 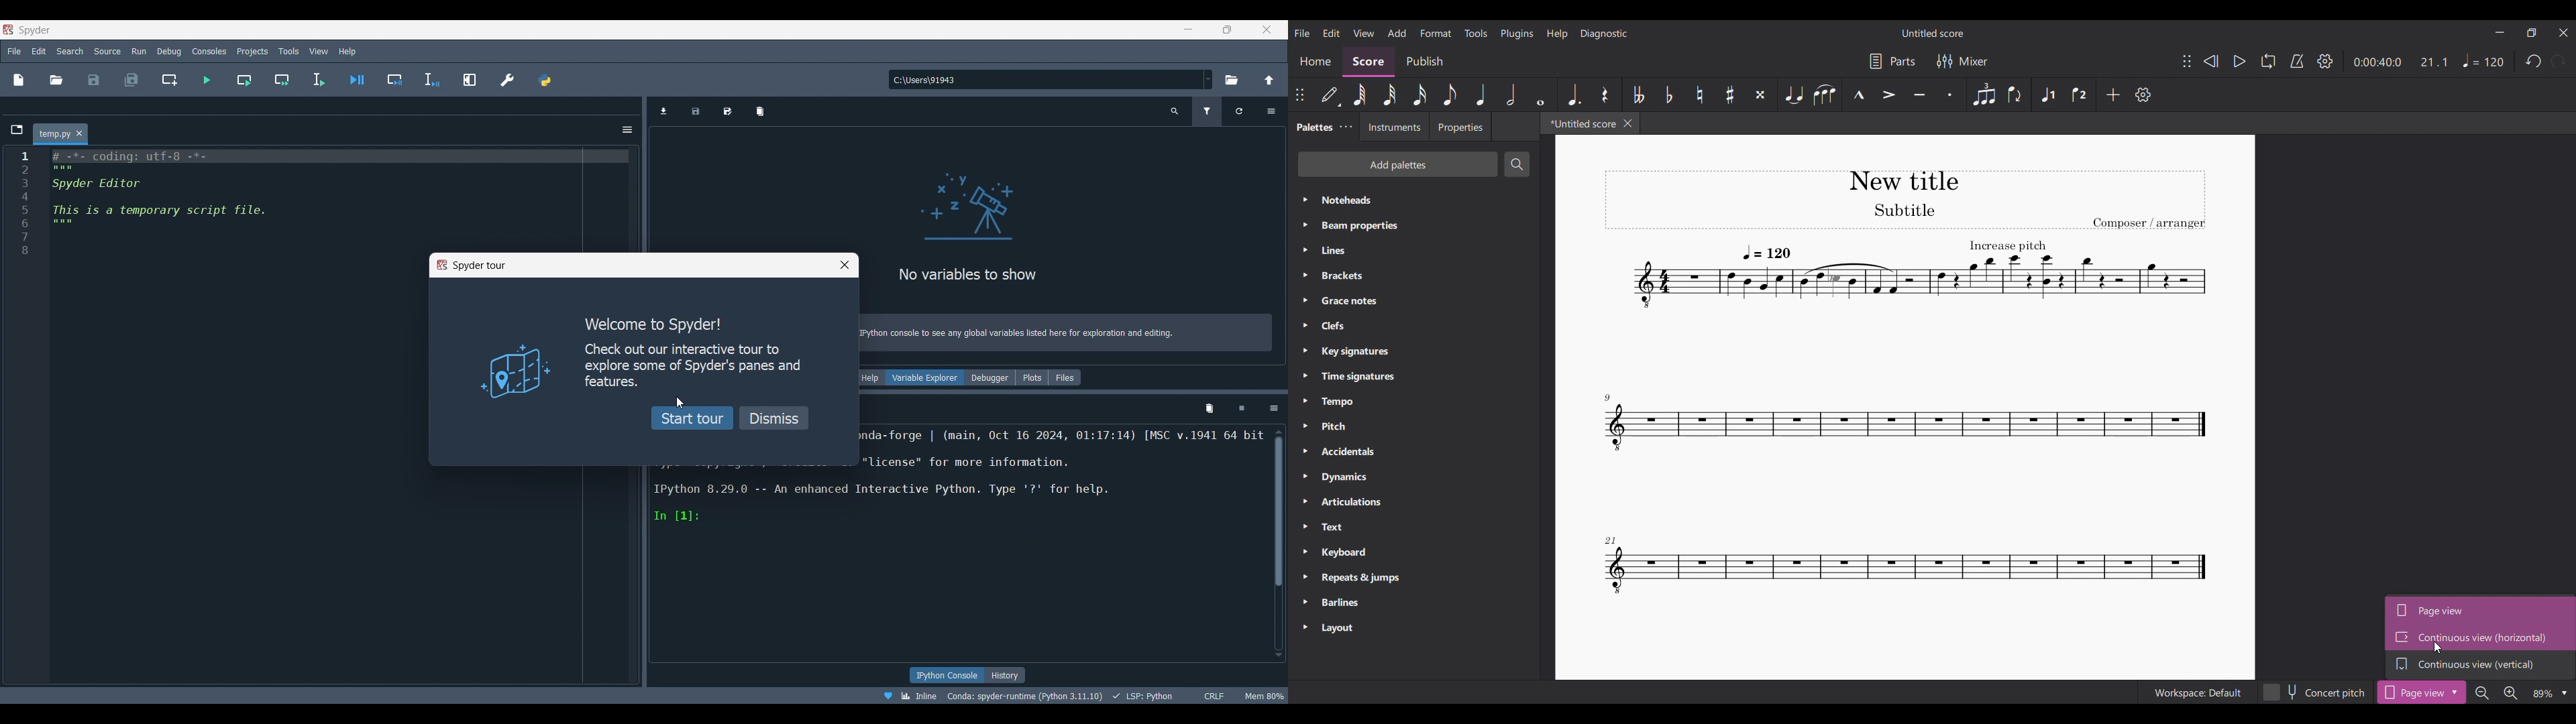 What do you see at coordinates (1825, 95) in the screenshot?
I see `Slur` at bounding box center [1825, 95].